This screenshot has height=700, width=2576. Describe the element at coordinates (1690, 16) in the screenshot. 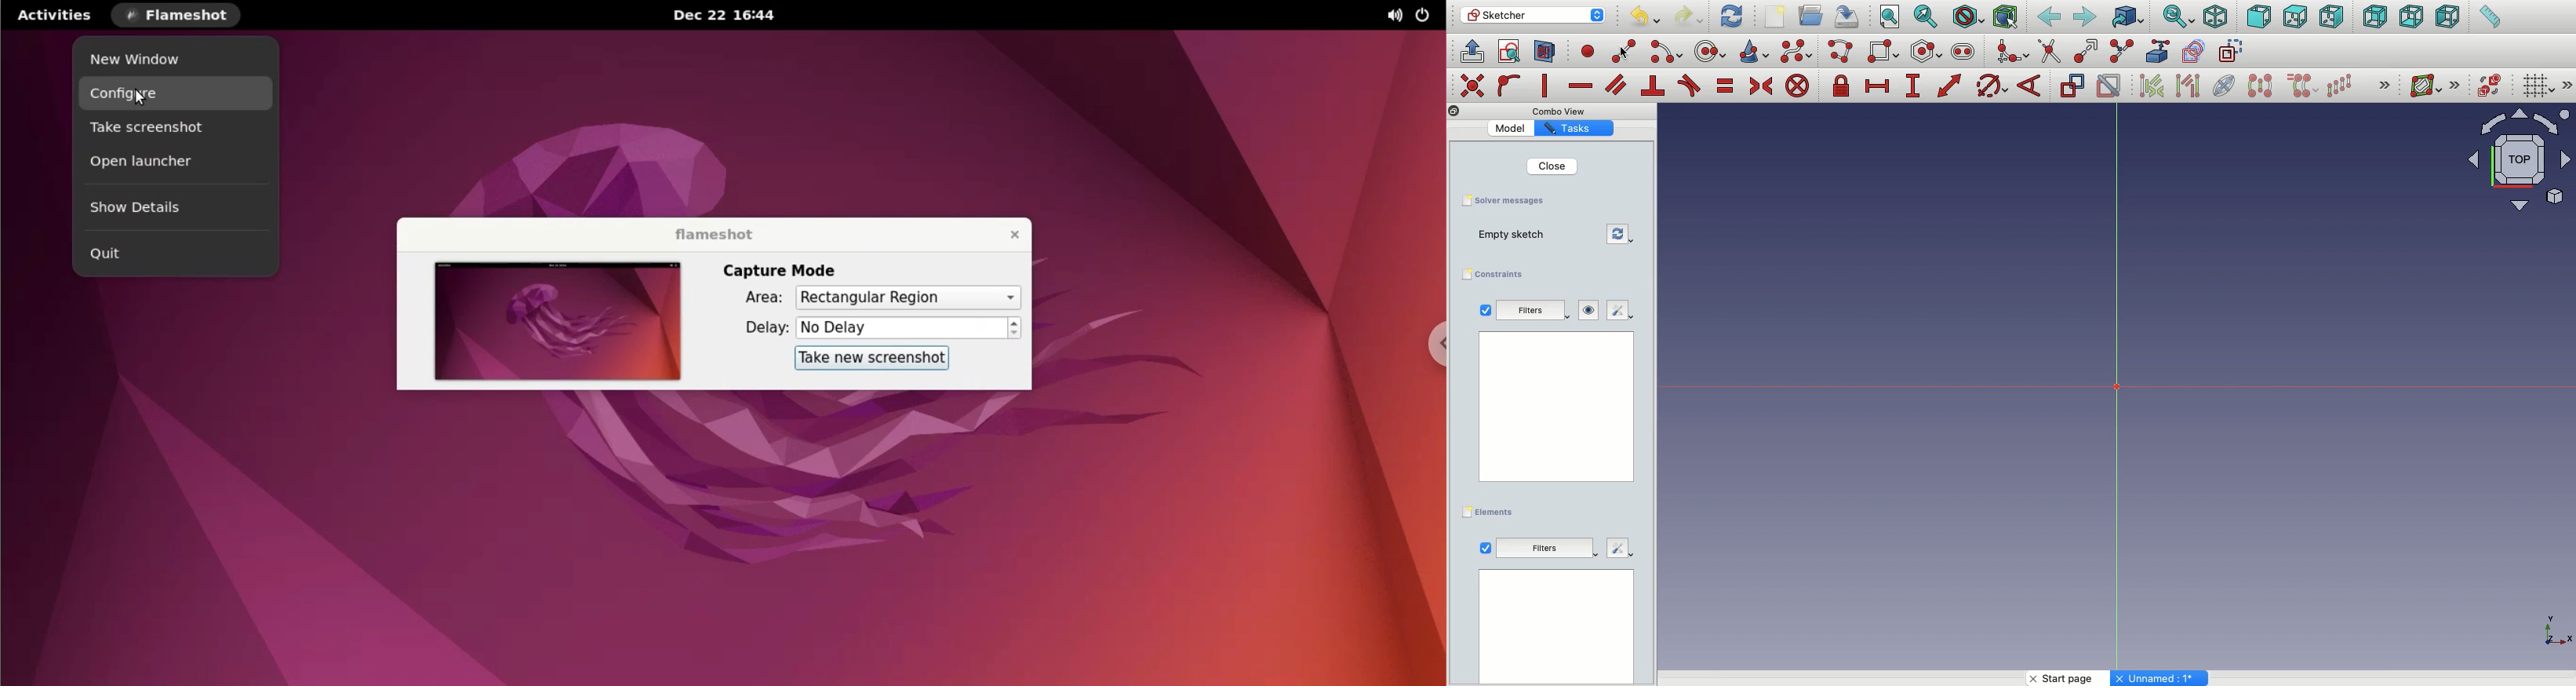

I see `Redo` at that location.